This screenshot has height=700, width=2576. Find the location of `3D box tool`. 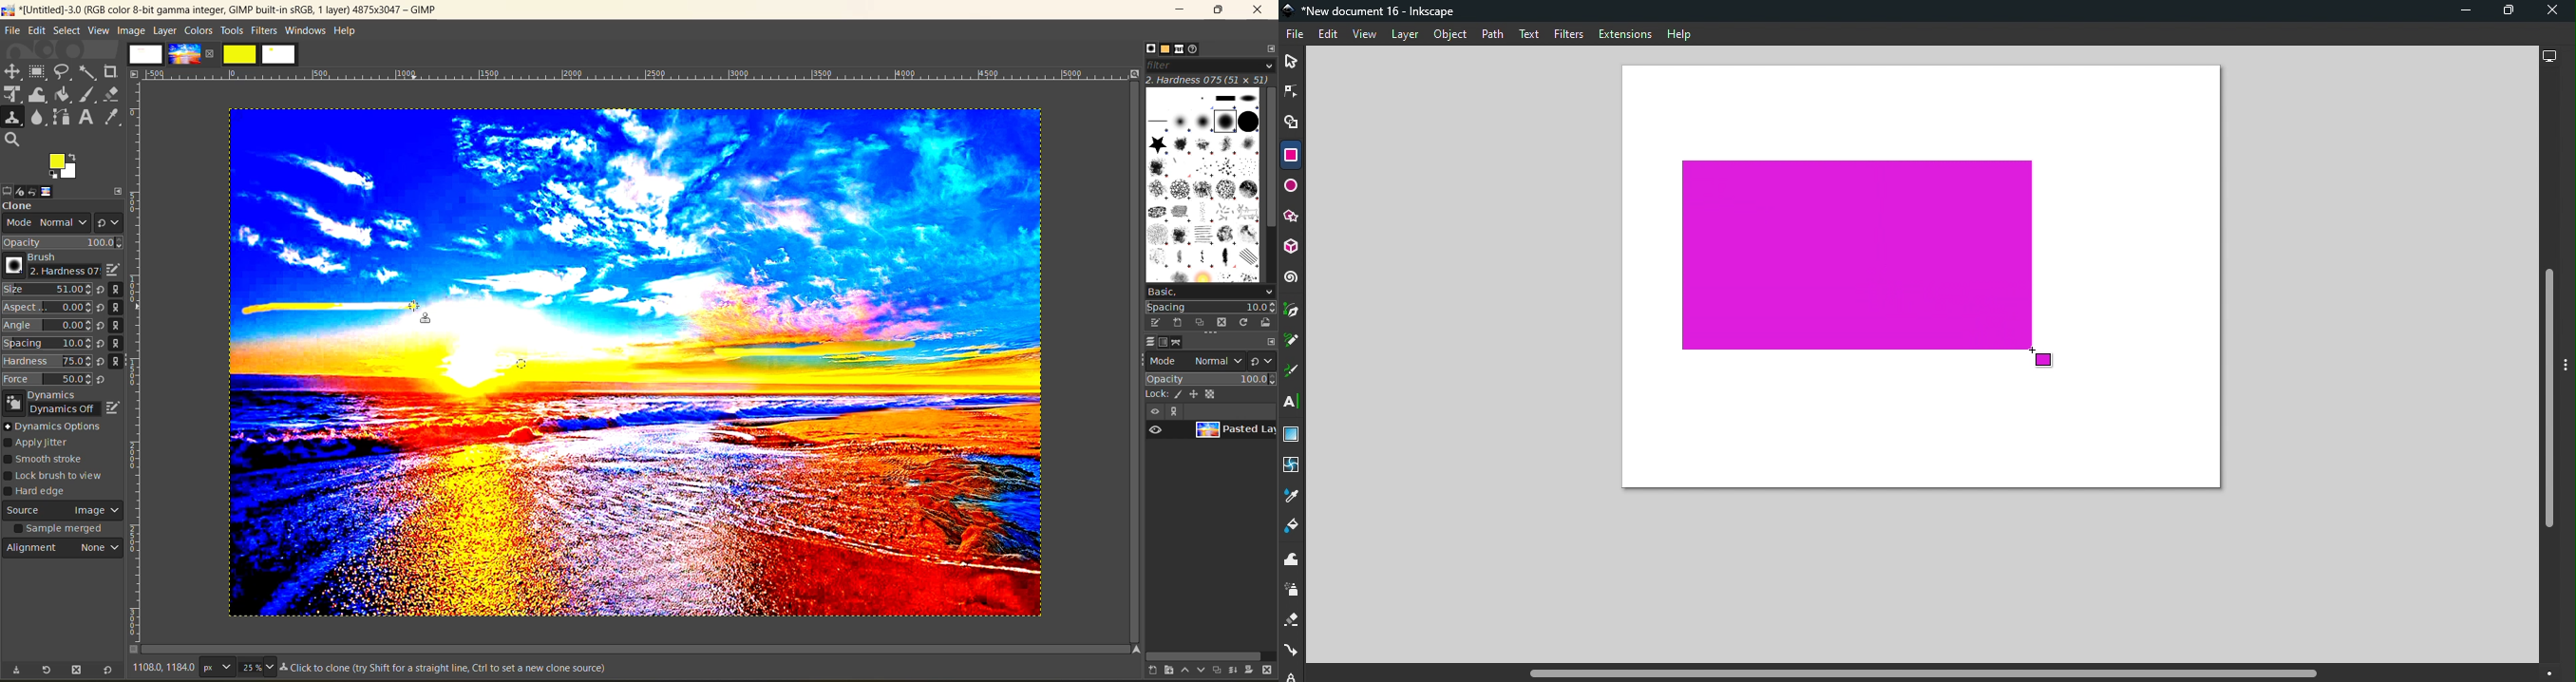

3D box tool is located at coordinates (1293, 249).